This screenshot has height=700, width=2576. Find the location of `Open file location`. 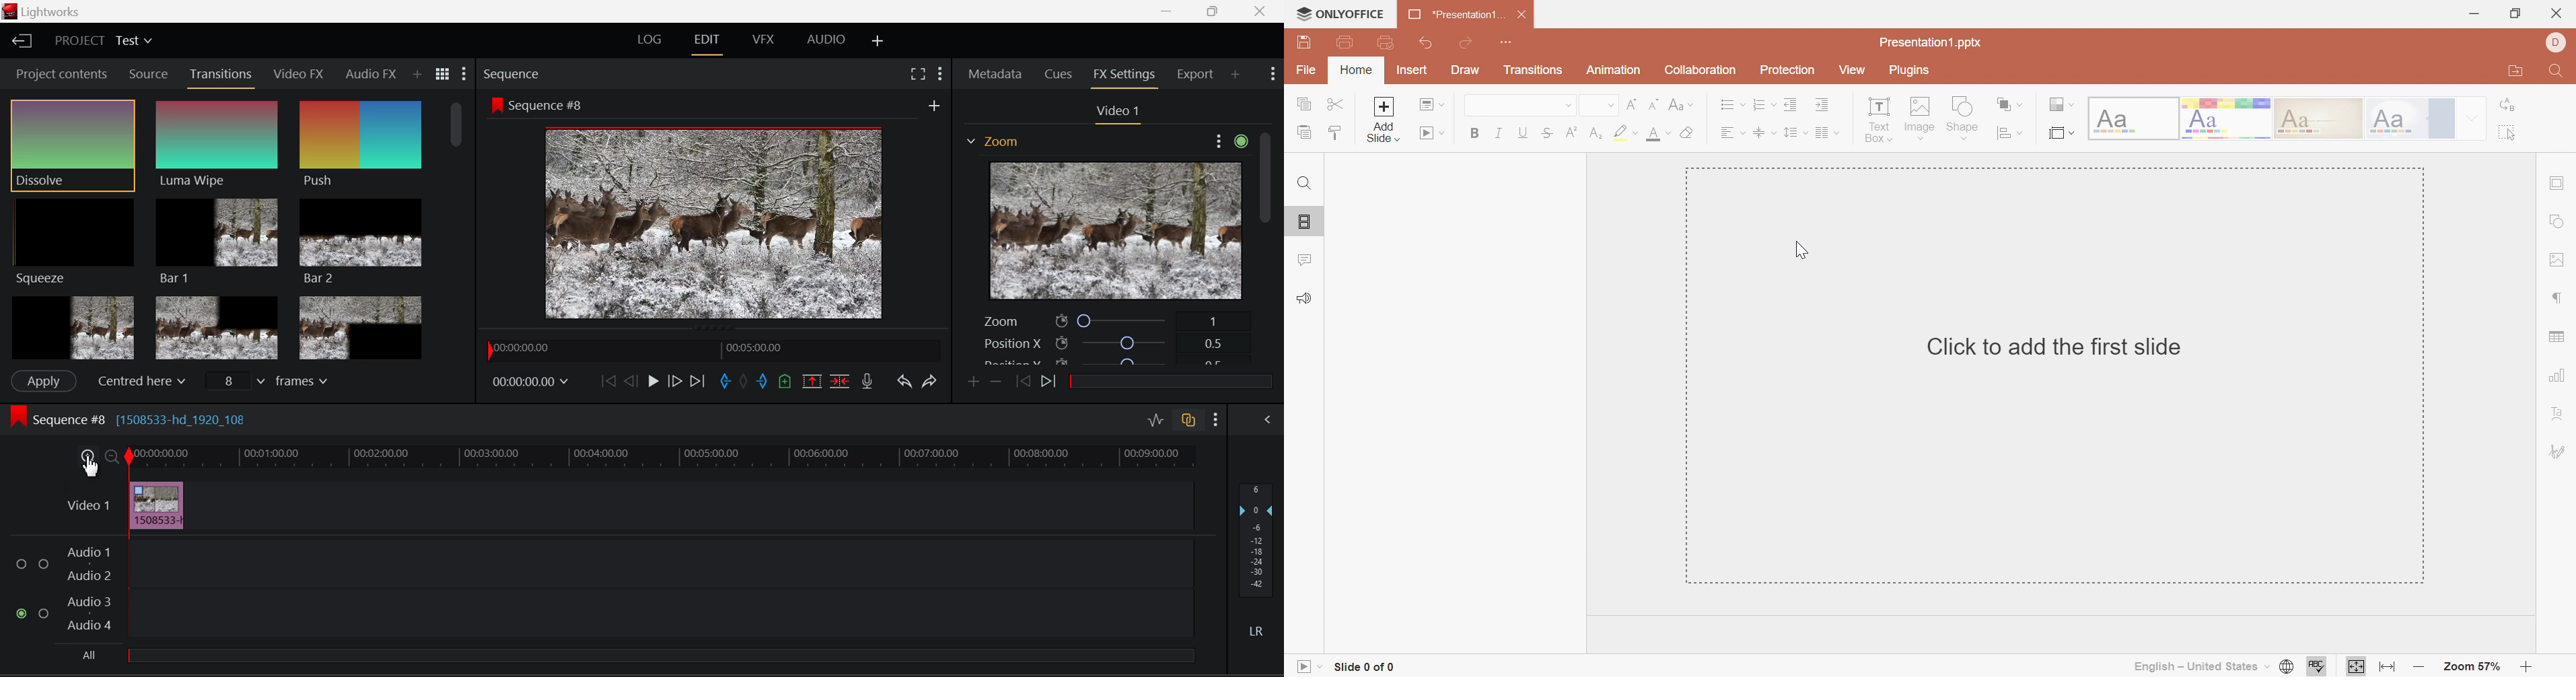

Open file location is located at coordinates (2511, 73).